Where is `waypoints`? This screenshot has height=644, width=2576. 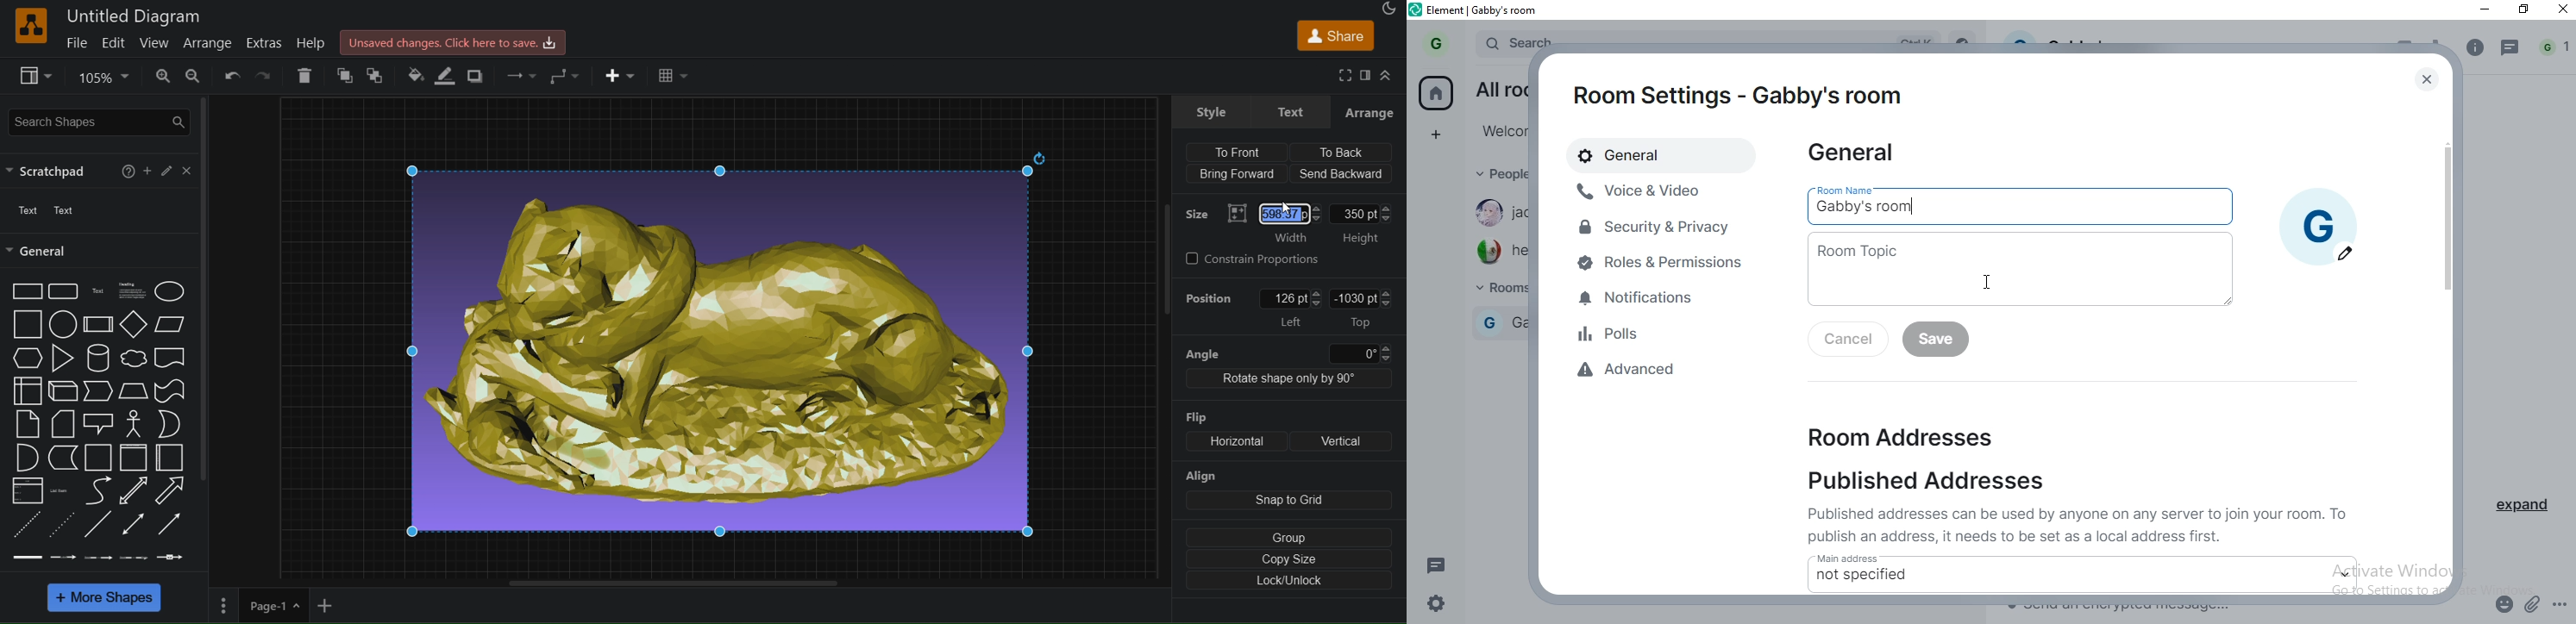
waypoints is located at coordinates (520, 77).